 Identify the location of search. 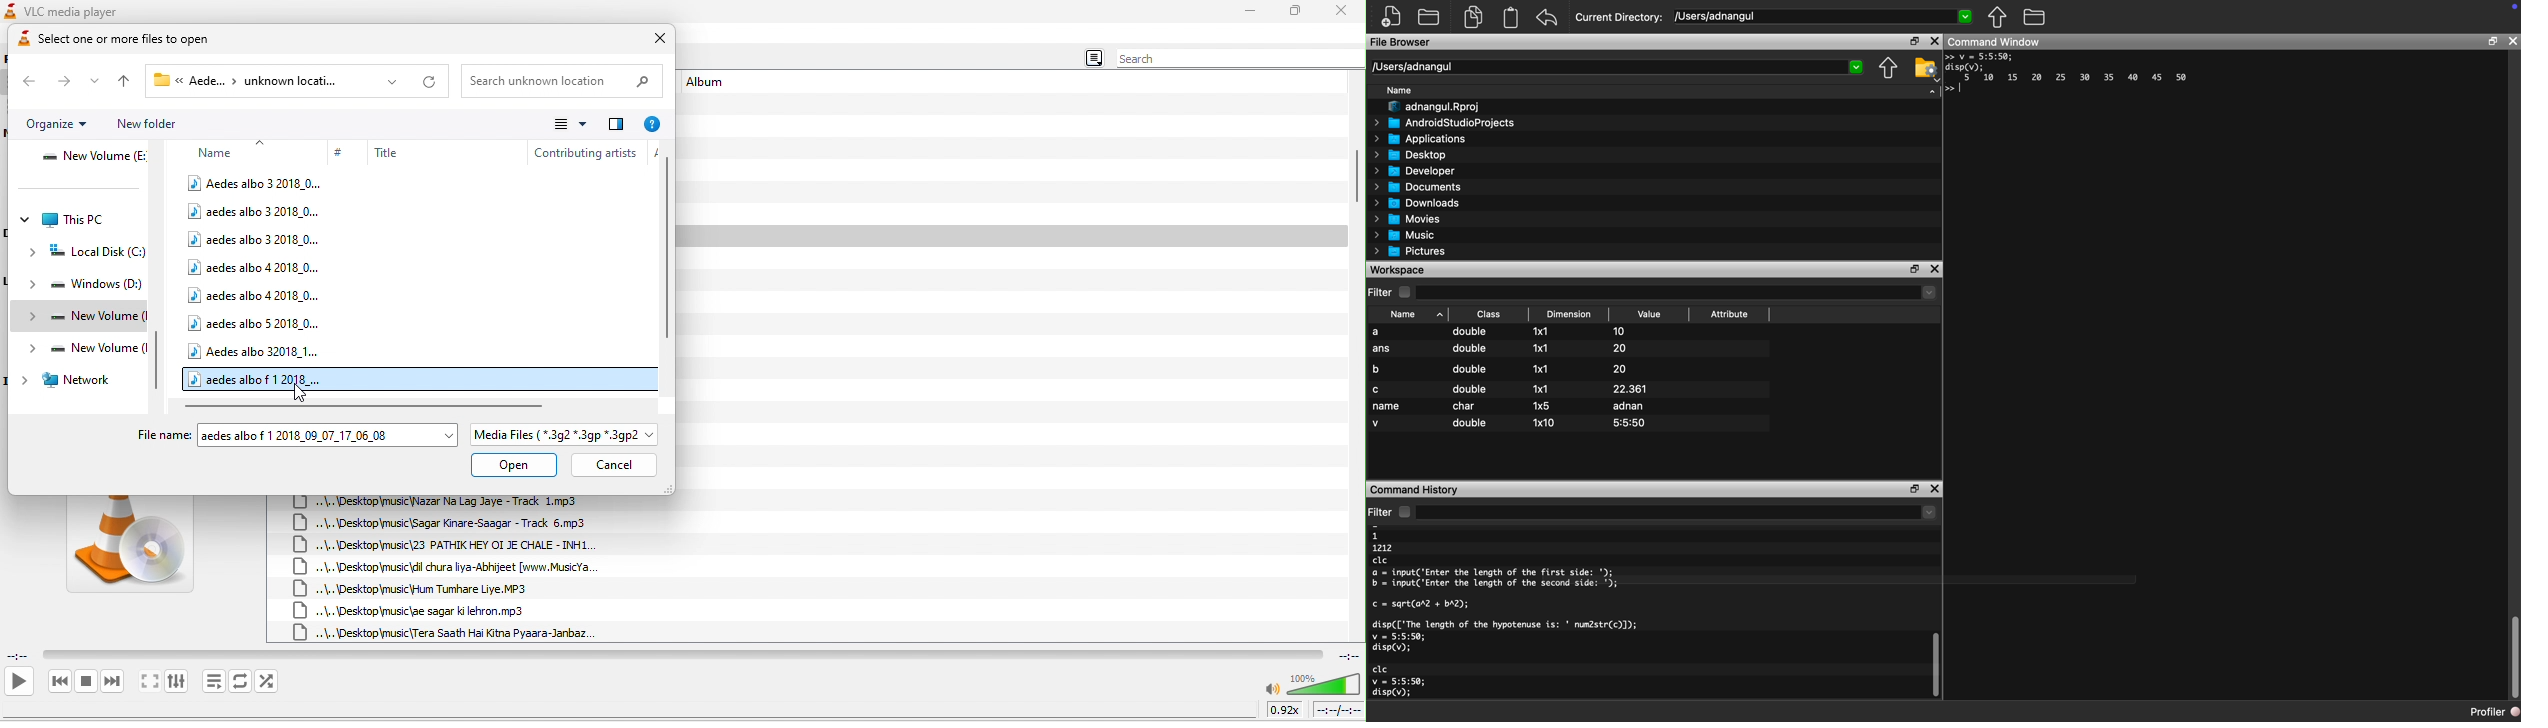
(1236, 59).